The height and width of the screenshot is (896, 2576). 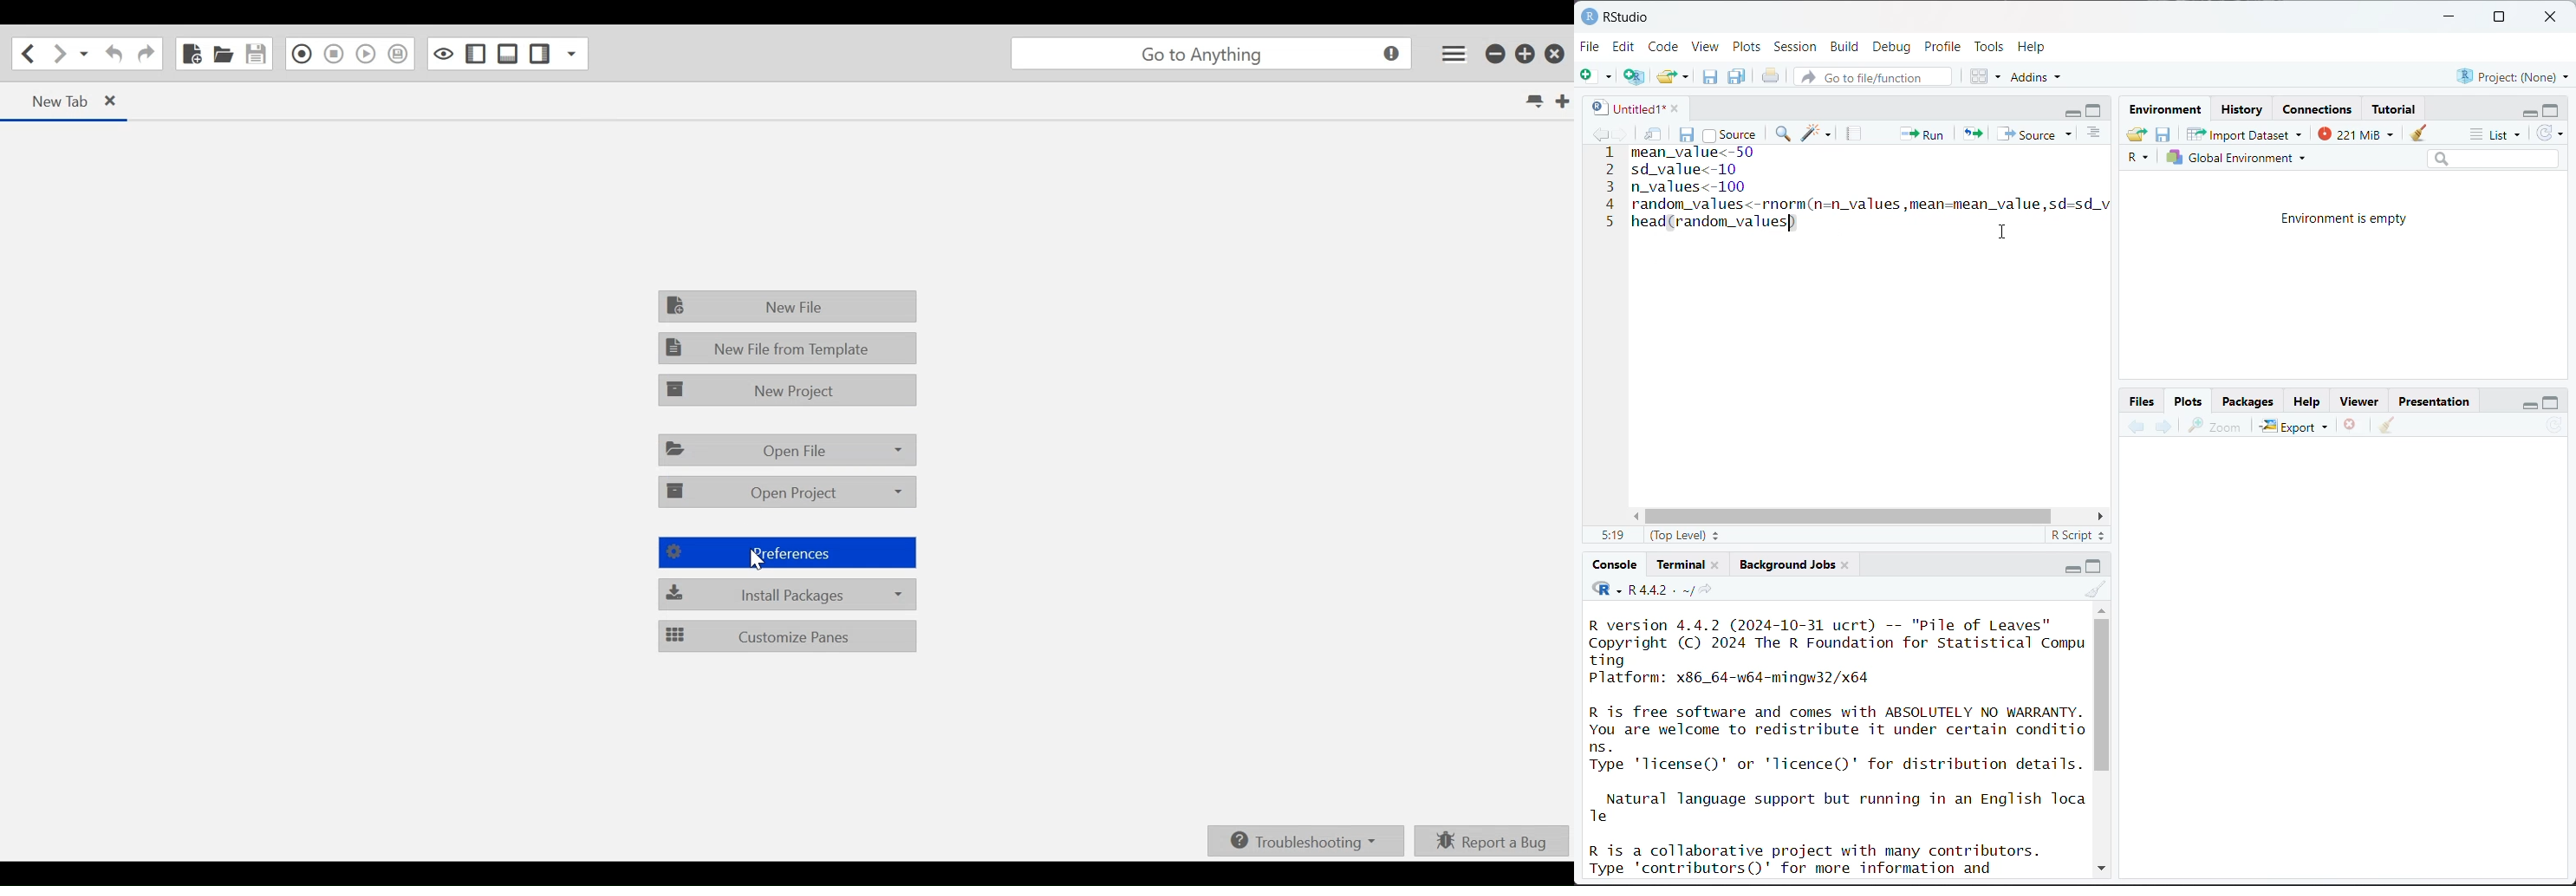 I want to click on minimize, so click(x=2450, y=17).